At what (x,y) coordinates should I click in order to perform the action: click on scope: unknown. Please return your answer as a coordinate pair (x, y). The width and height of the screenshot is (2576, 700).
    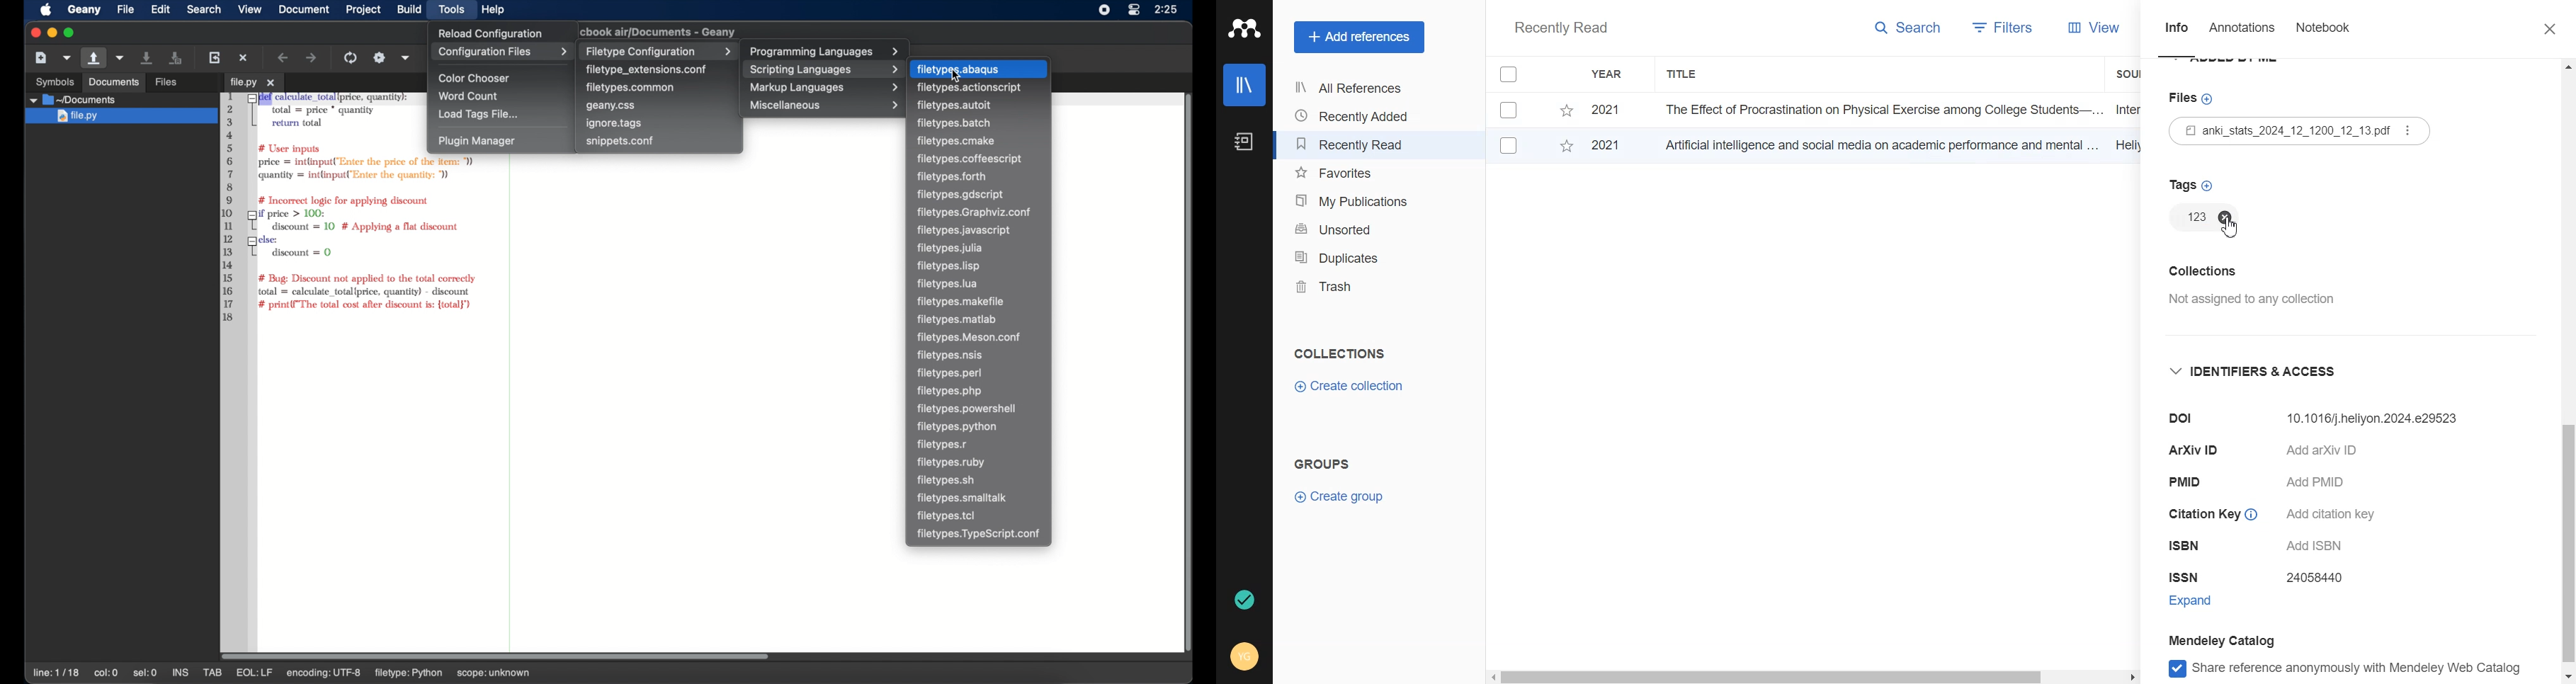
    Looking at the image, I should click on (532, 674).